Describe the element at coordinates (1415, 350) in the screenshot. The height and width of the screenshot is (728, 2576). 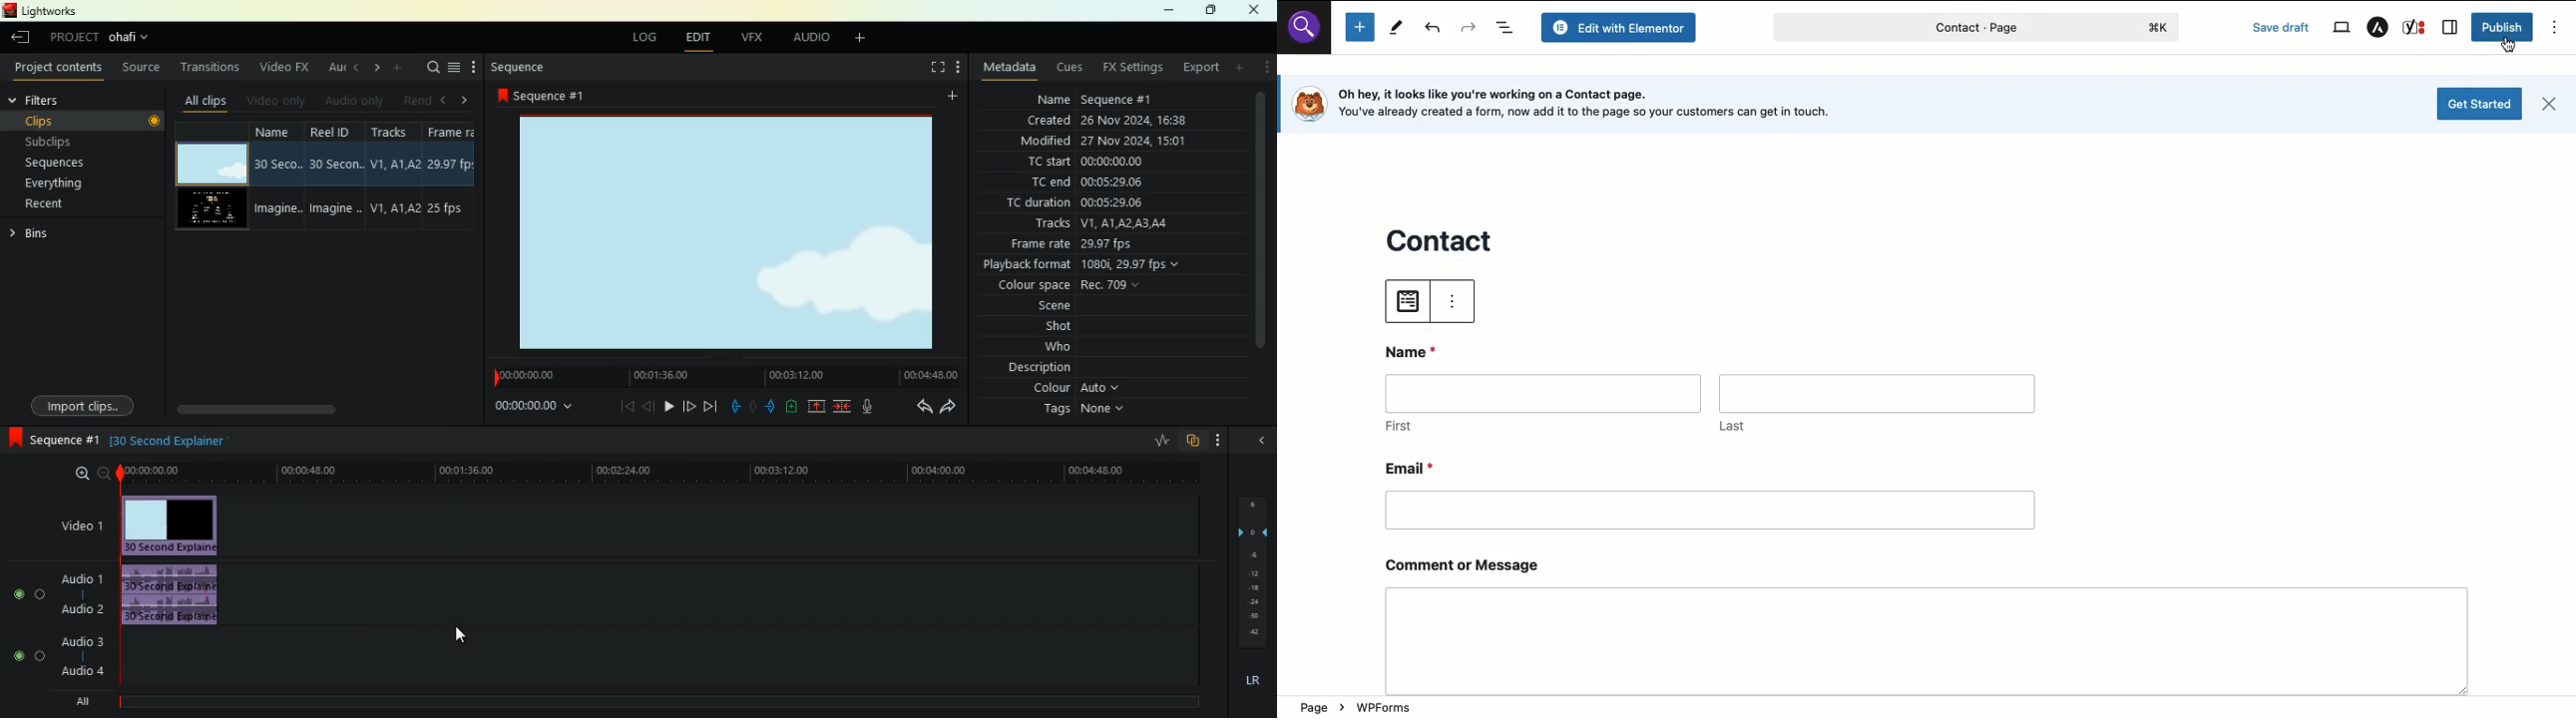
I see `Name` at that location.